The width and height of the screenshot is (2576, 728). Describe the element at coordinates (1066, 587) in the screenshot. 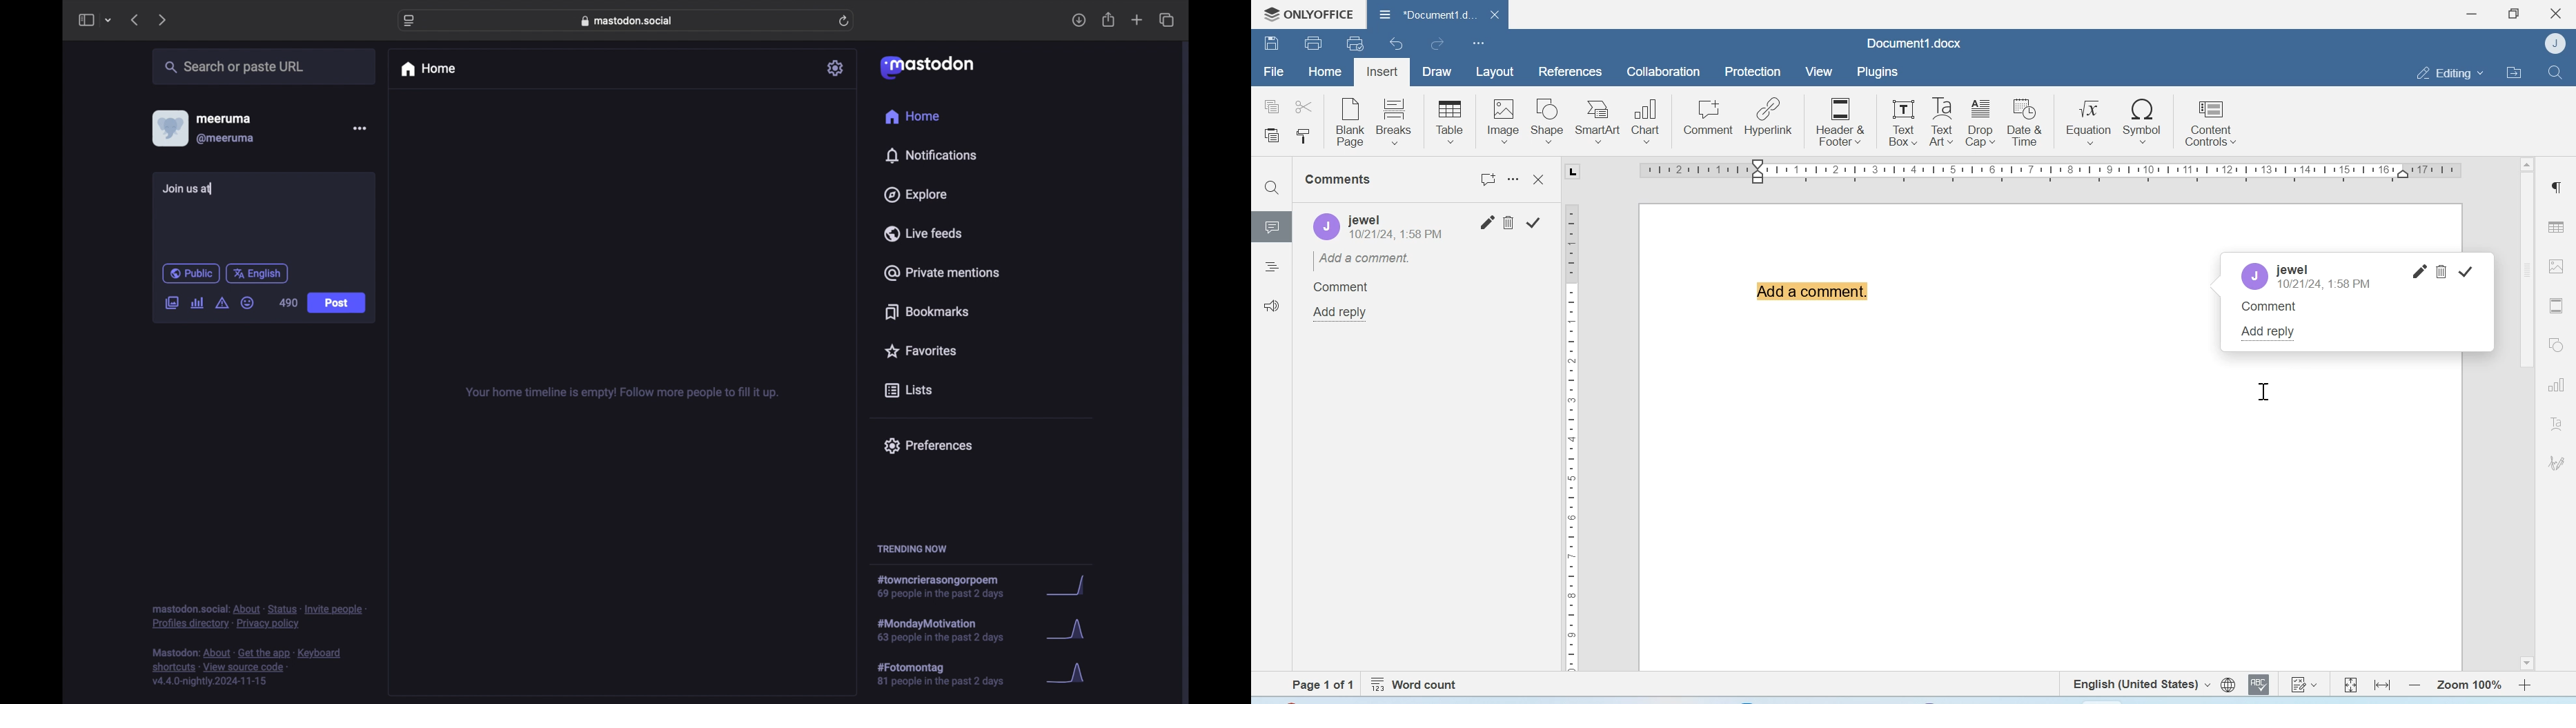

I see `graph` at that location.